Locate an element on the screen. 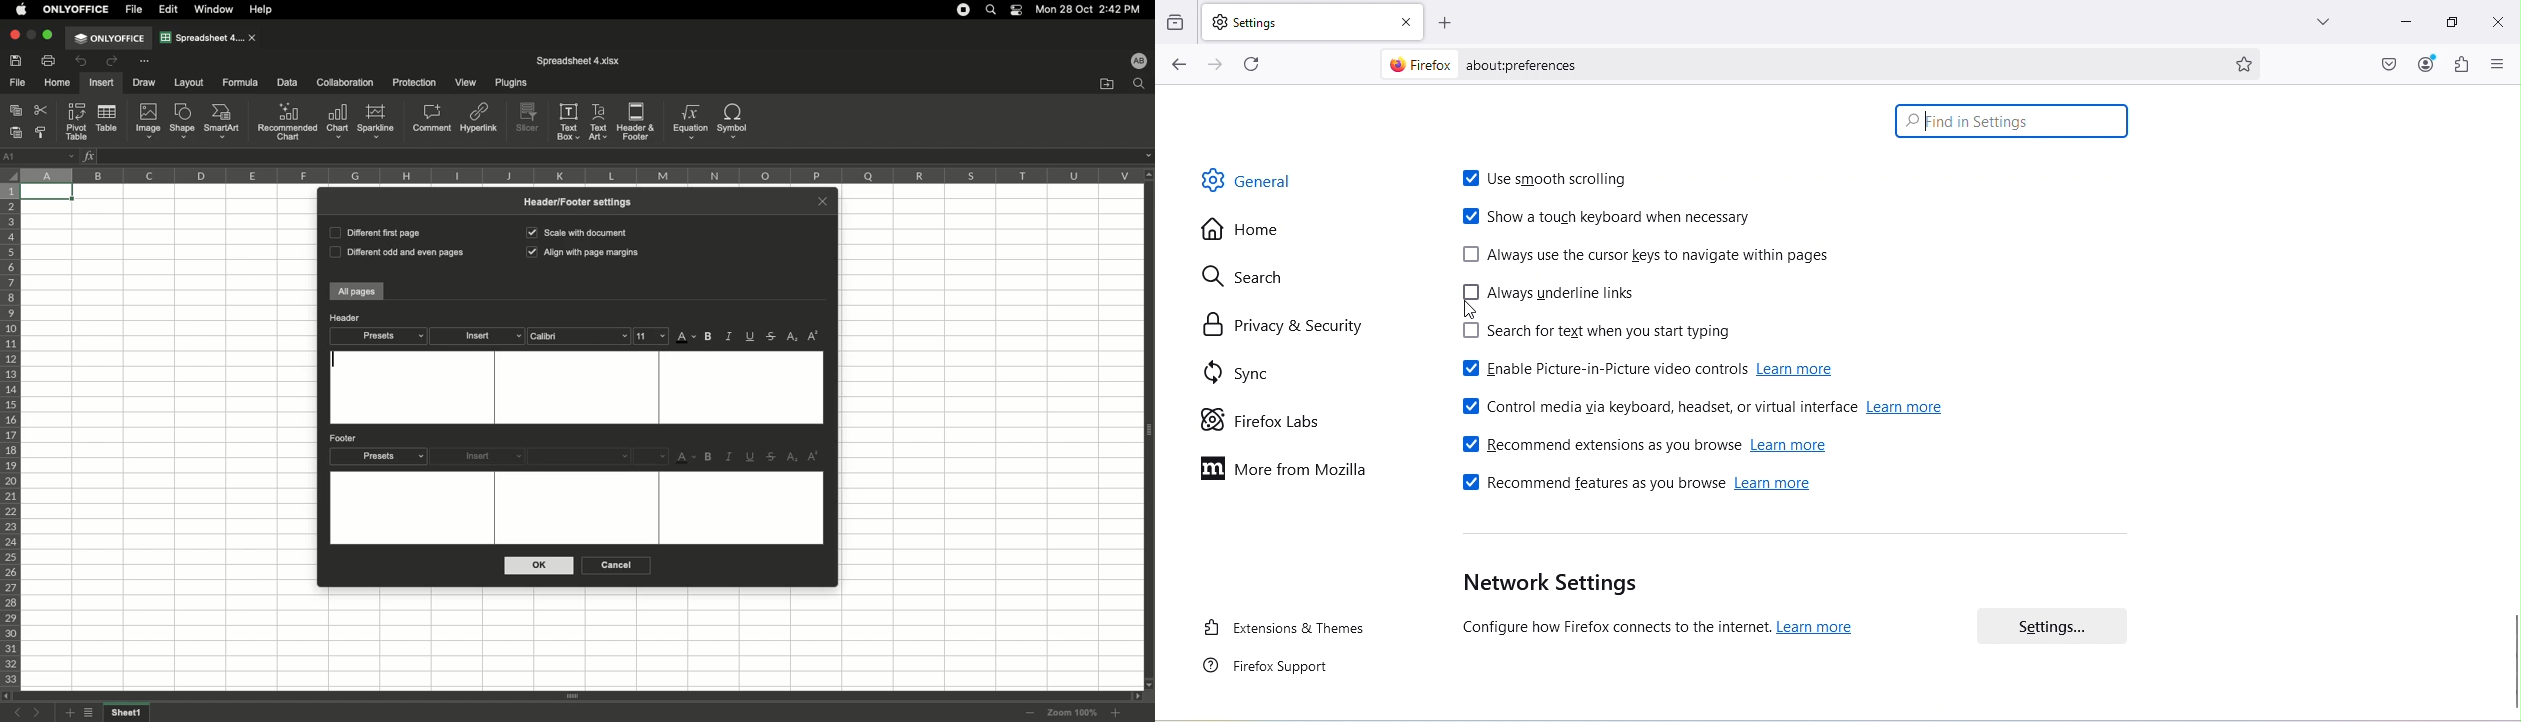 The width and height of the screenshot is (2548, 728). Insert is located at coordinates (100, 83).